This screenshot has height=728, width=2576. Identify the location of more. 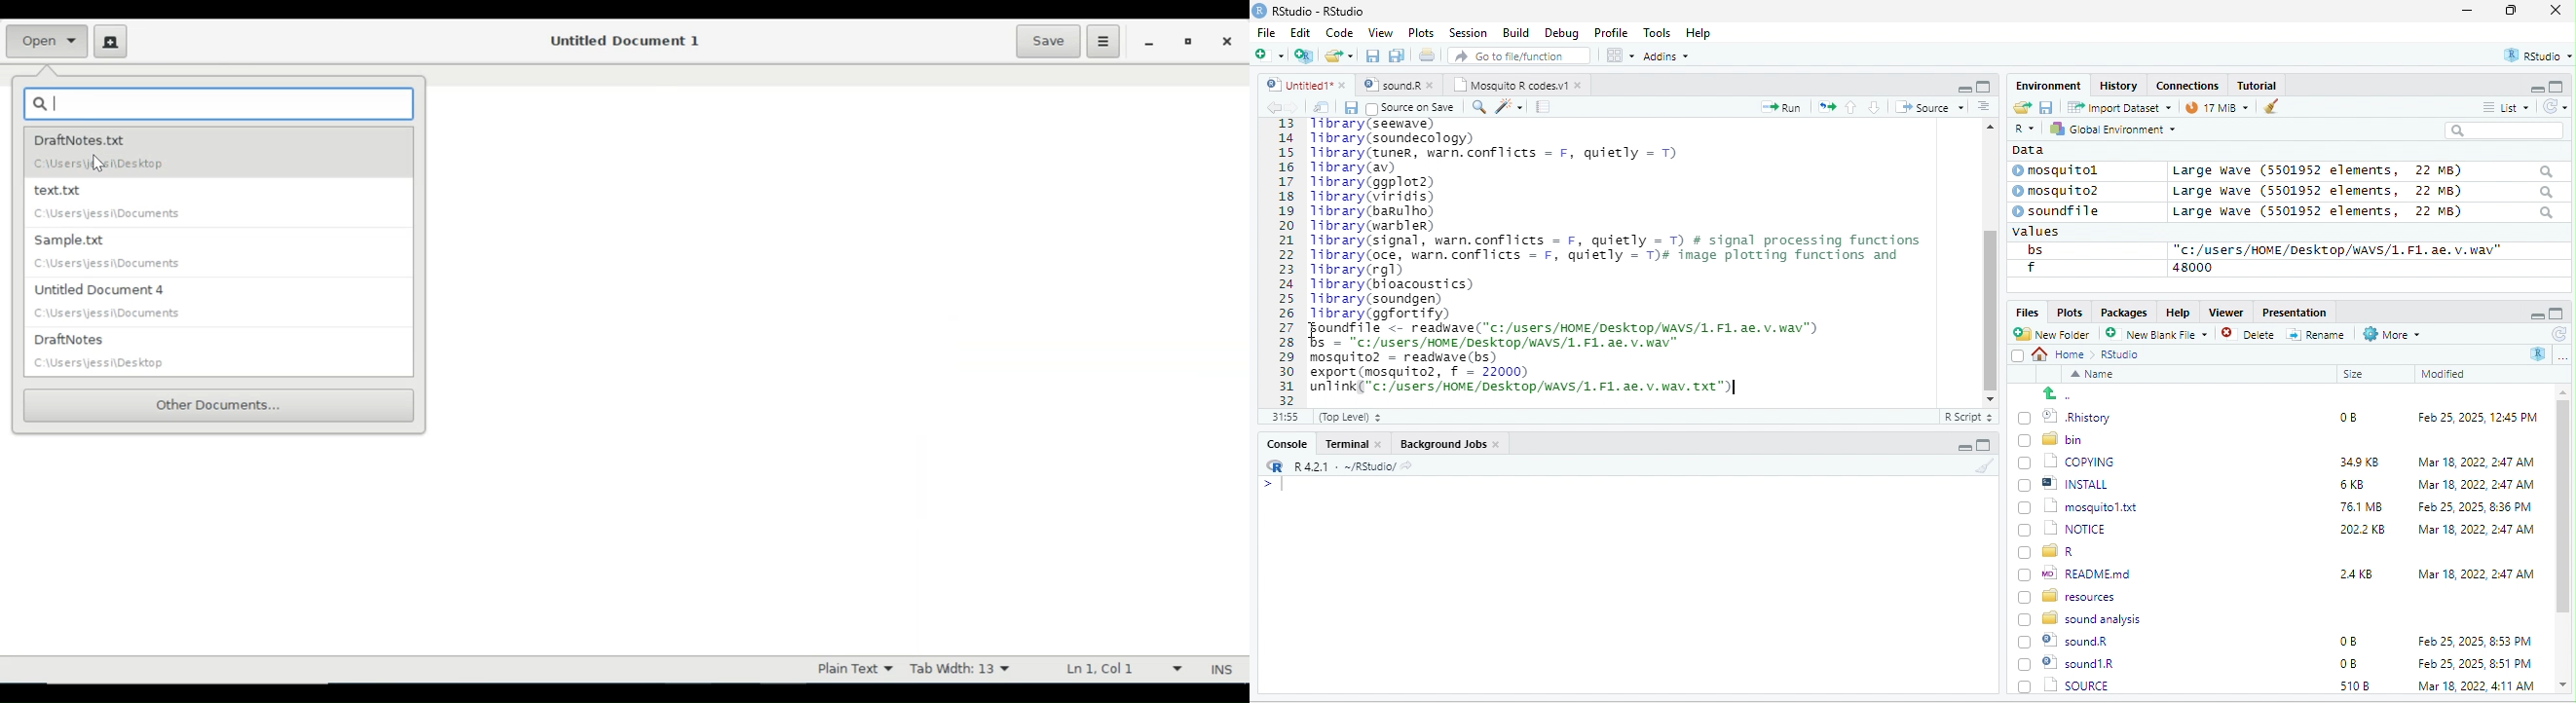
(2562, 356).